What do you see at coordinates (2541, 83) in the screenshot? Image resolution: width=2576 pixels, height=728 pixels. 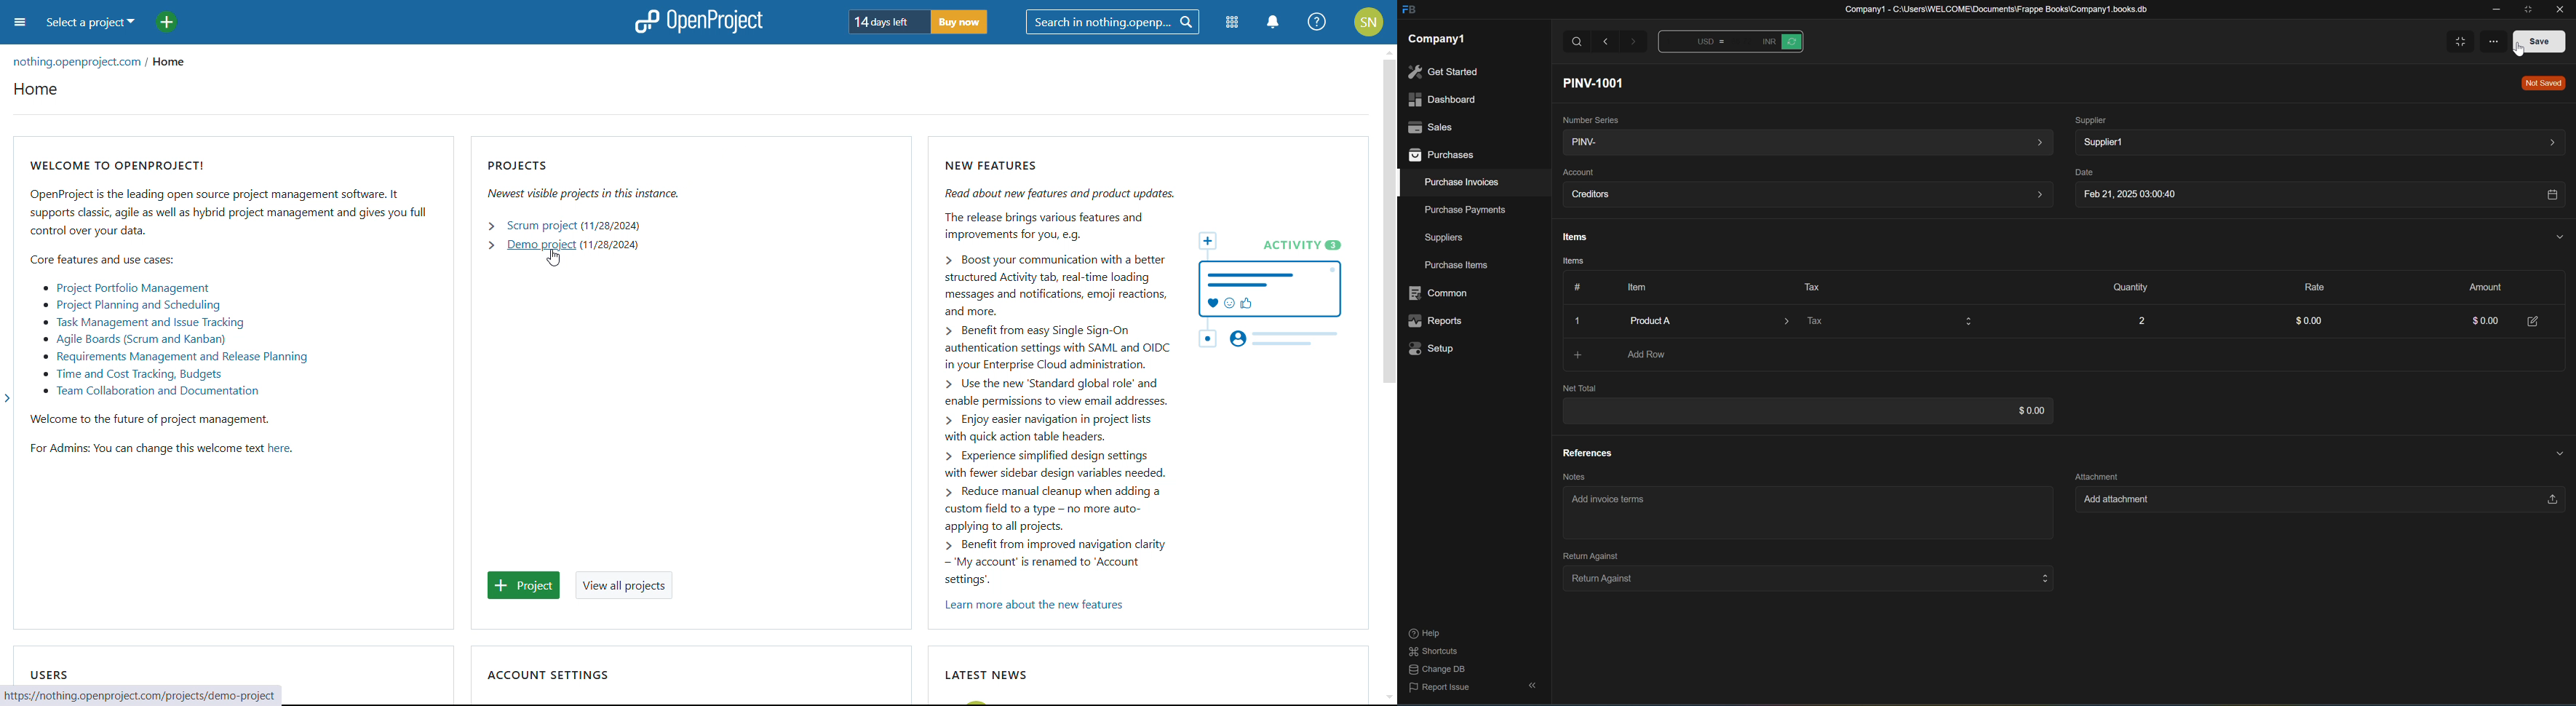 I see `Not Saved` at bounding box center [2541, 83].